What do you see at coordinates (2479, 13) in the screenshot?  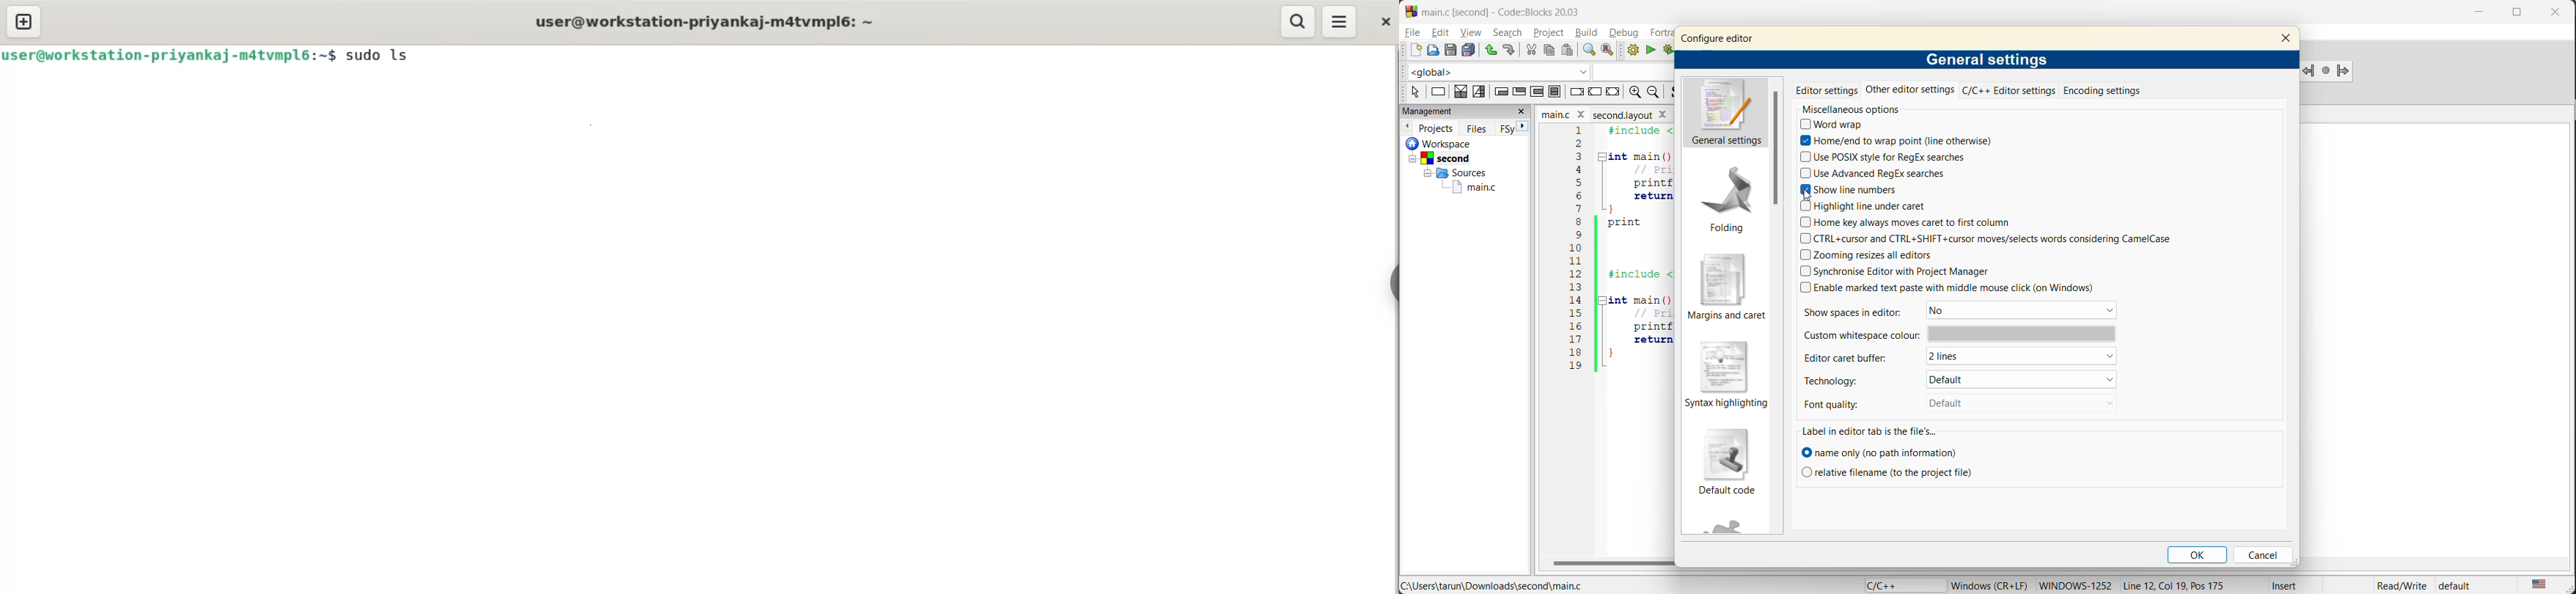 I see `minimize` at bounding box center [2479, 13].